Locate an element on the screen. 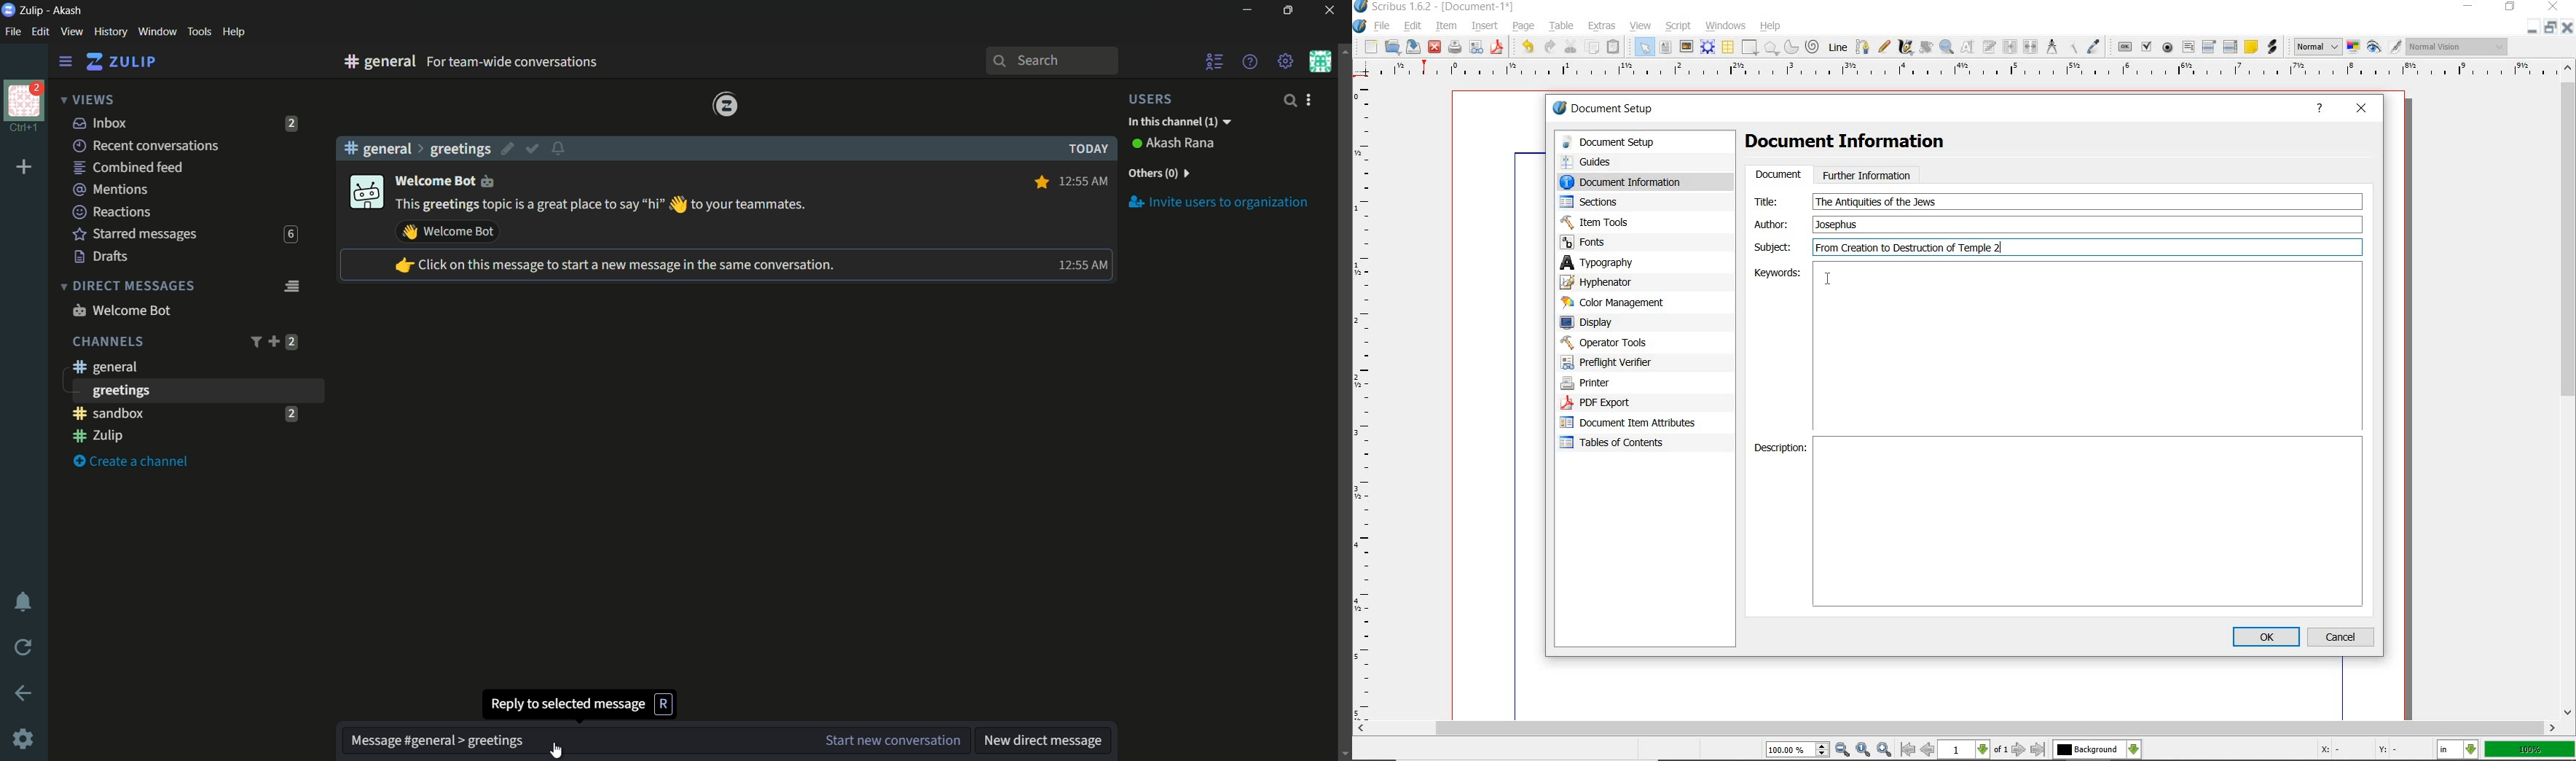 Image resolution: width=2576 pixels, height=784 pixels. document item attributes is located at coordinates (1633, 424).